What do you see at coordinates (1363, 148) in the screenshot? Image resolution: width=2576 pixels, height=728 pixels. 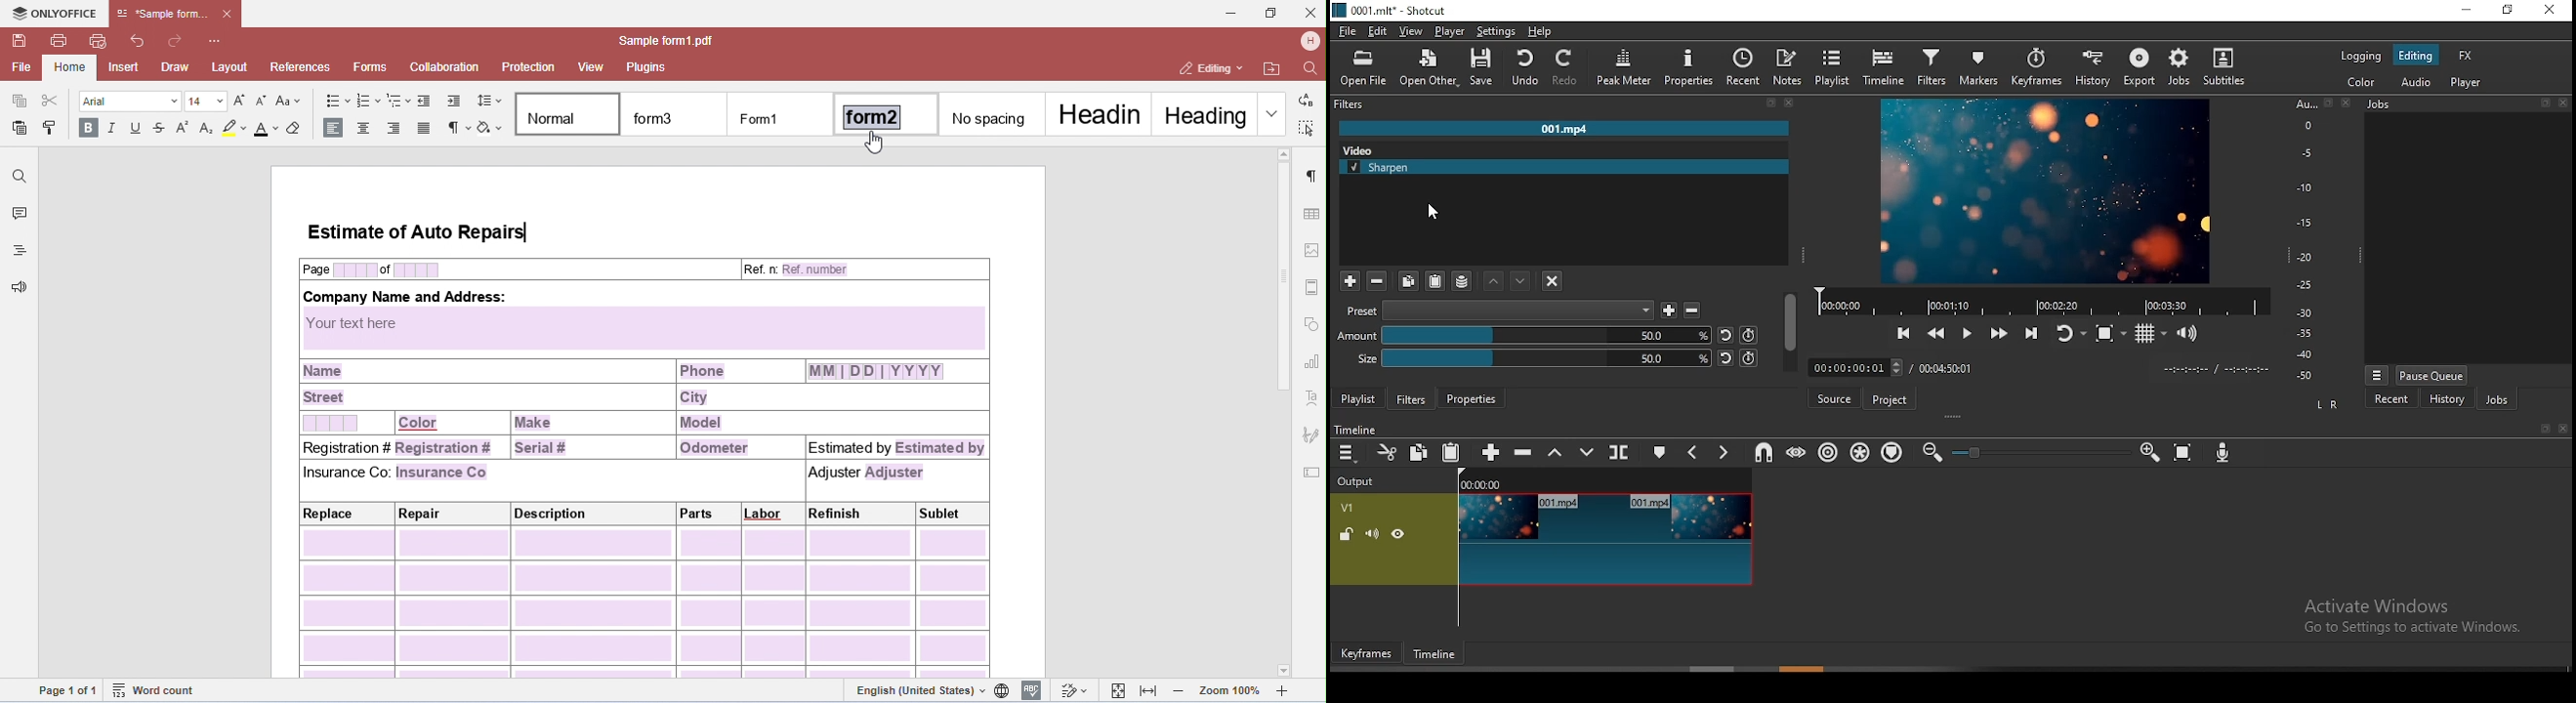 I see `Video` at bounding box center [1363, 148].